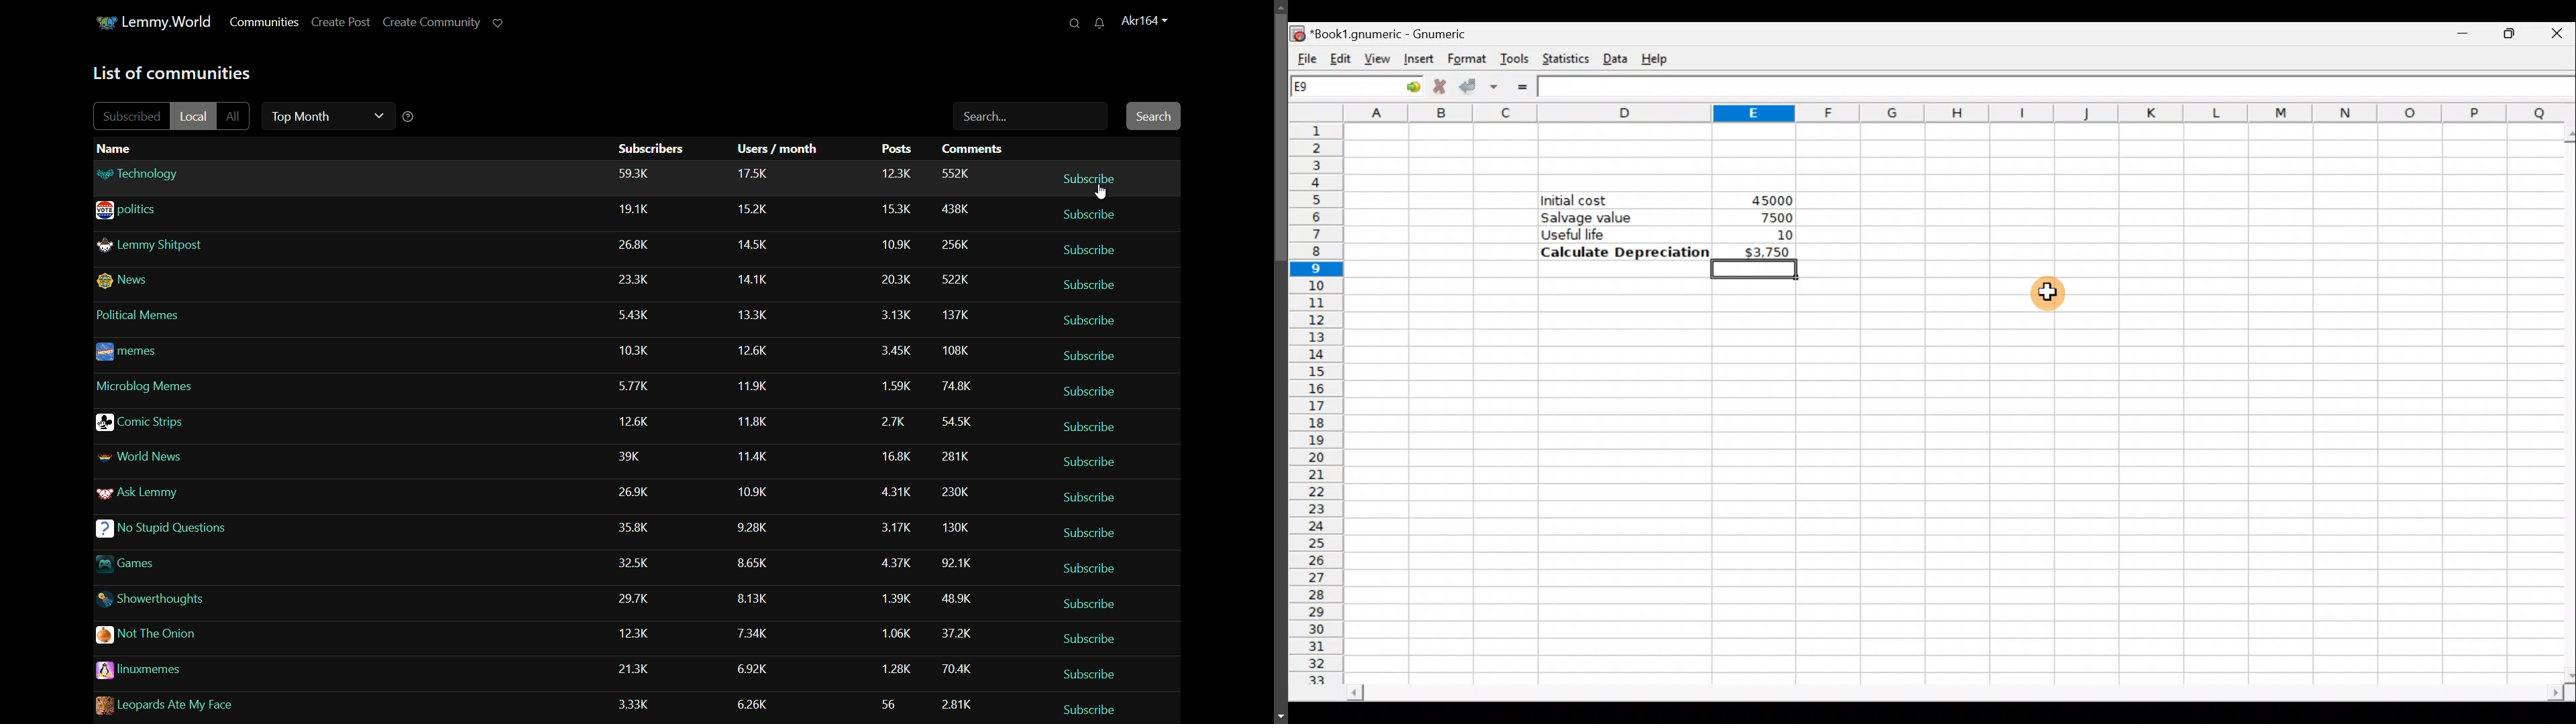  I want to click on Enter formula, so click(1521, 86).